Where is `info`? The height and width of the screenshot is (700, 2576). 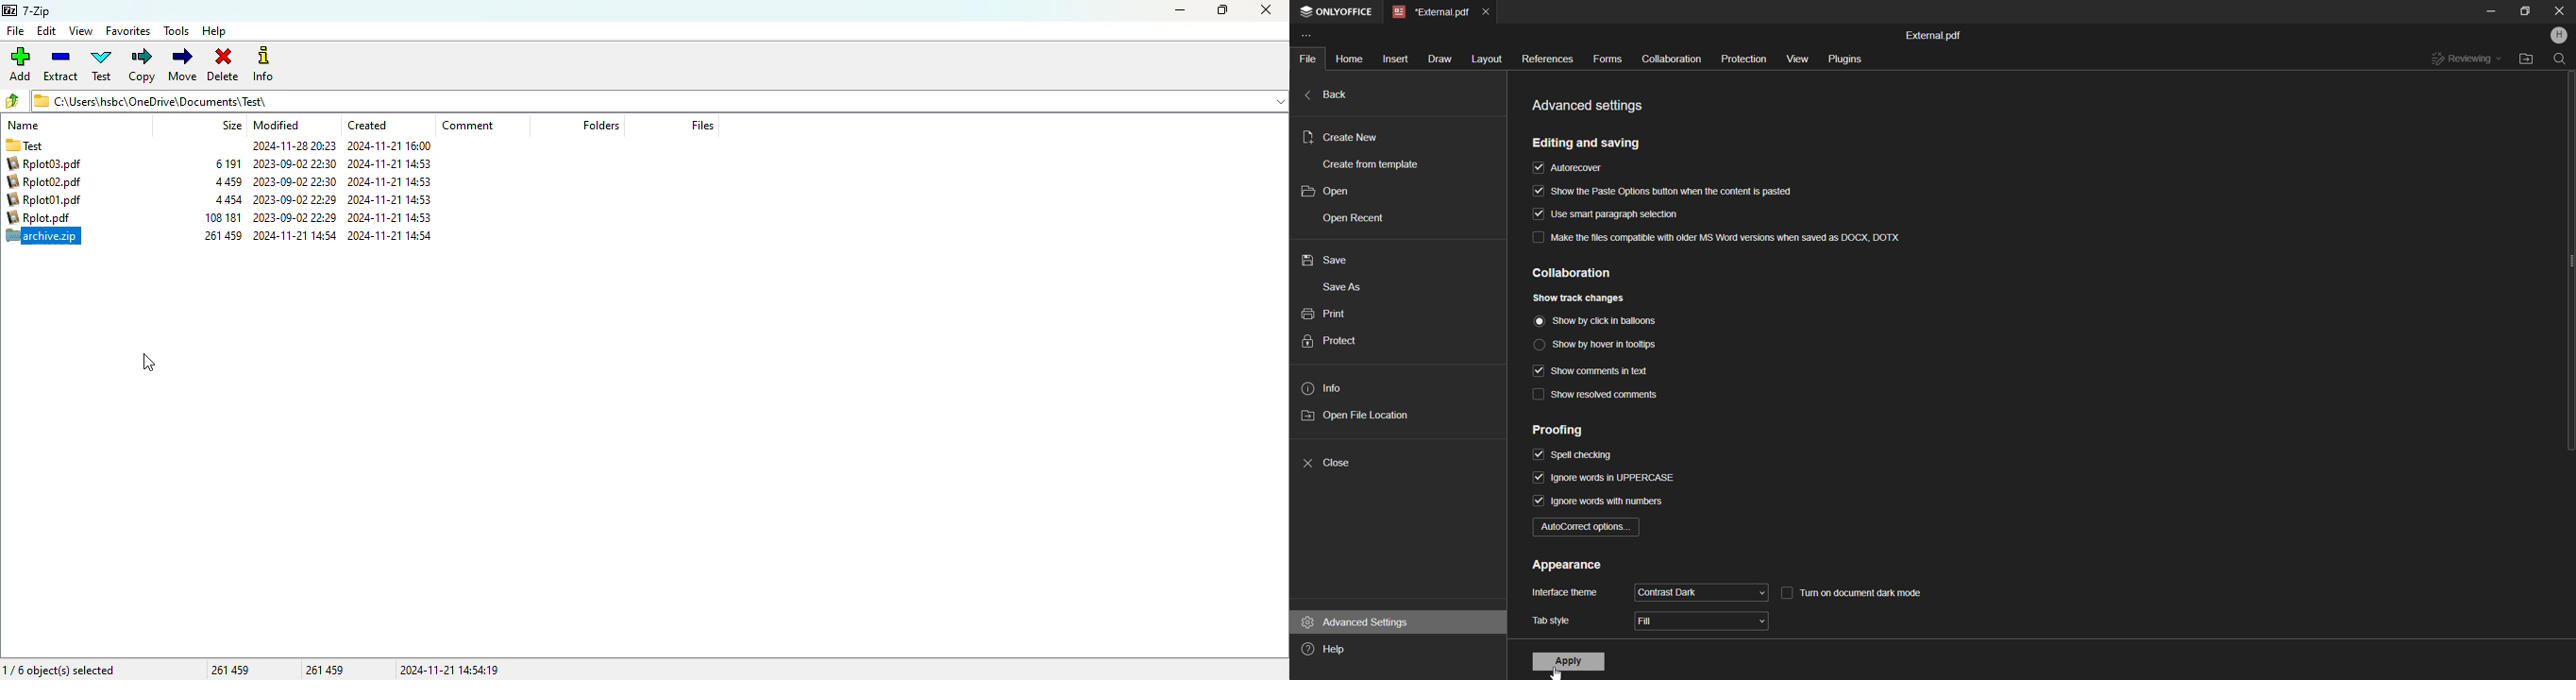 info is located at coordinates (263, 65).